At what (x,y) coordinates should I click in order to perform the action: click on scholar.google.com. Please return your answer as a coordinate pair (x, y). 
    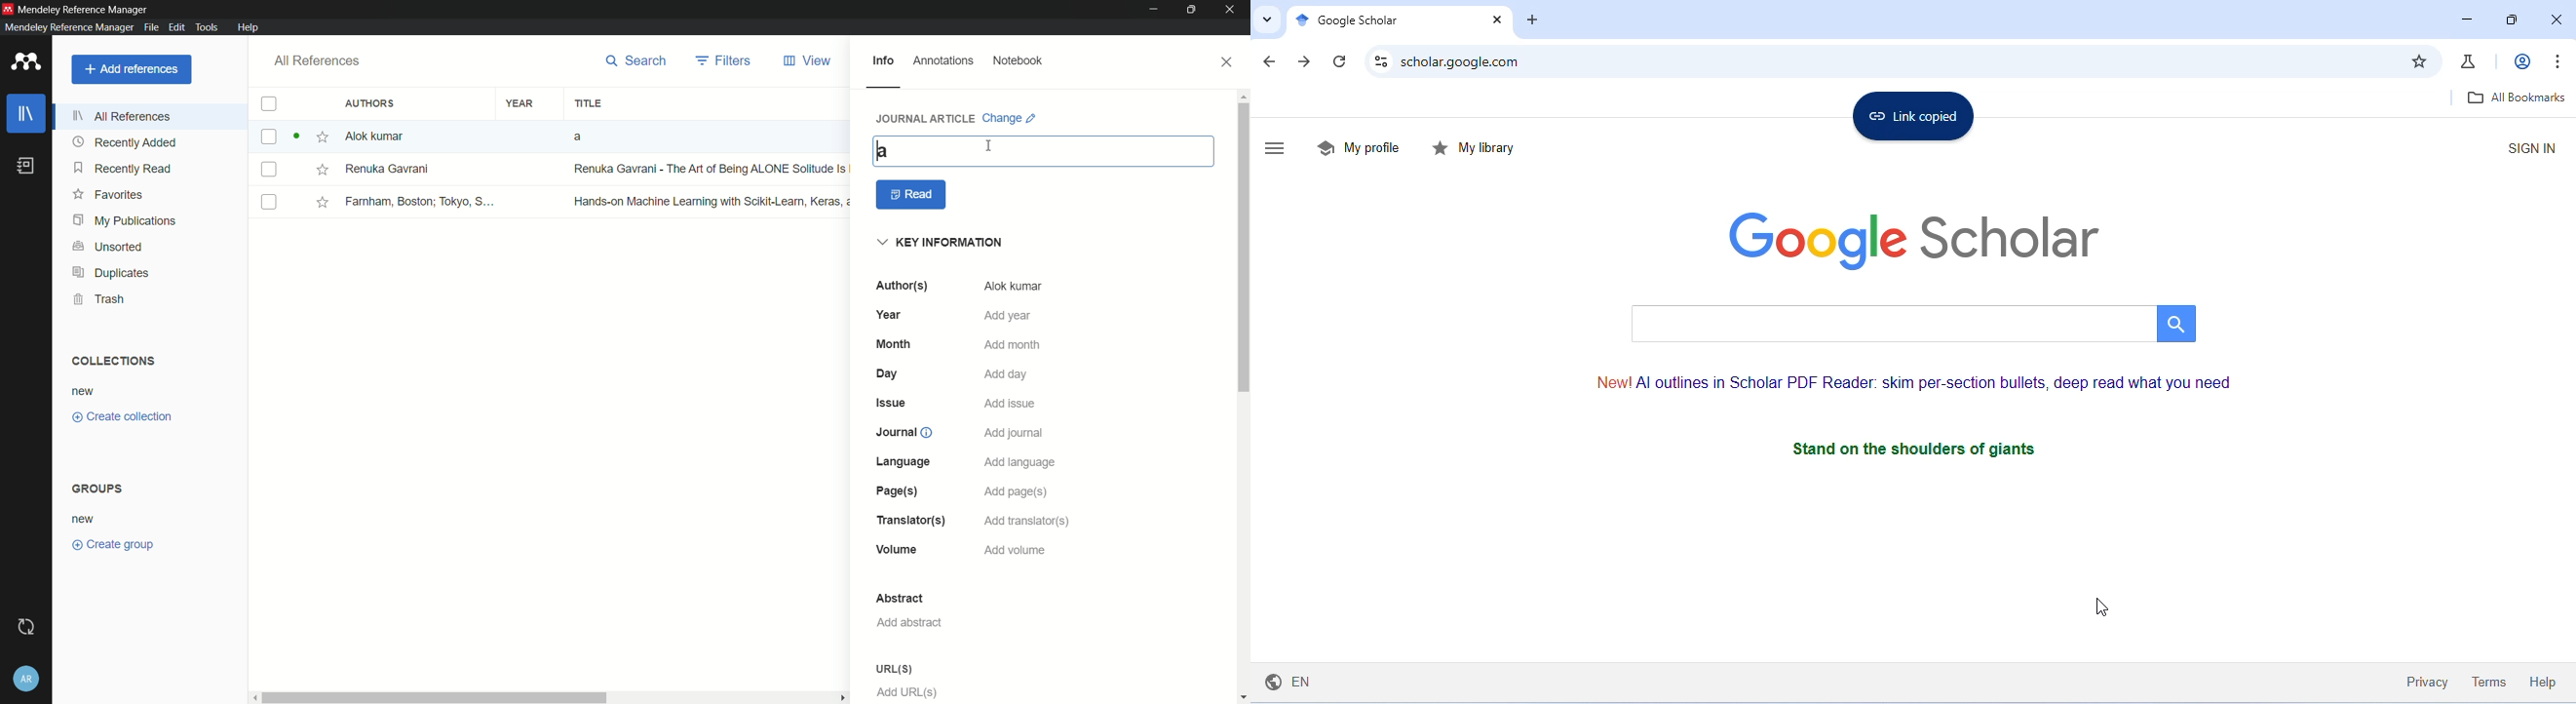
    Looking at the image, I should click on (1465, 63).